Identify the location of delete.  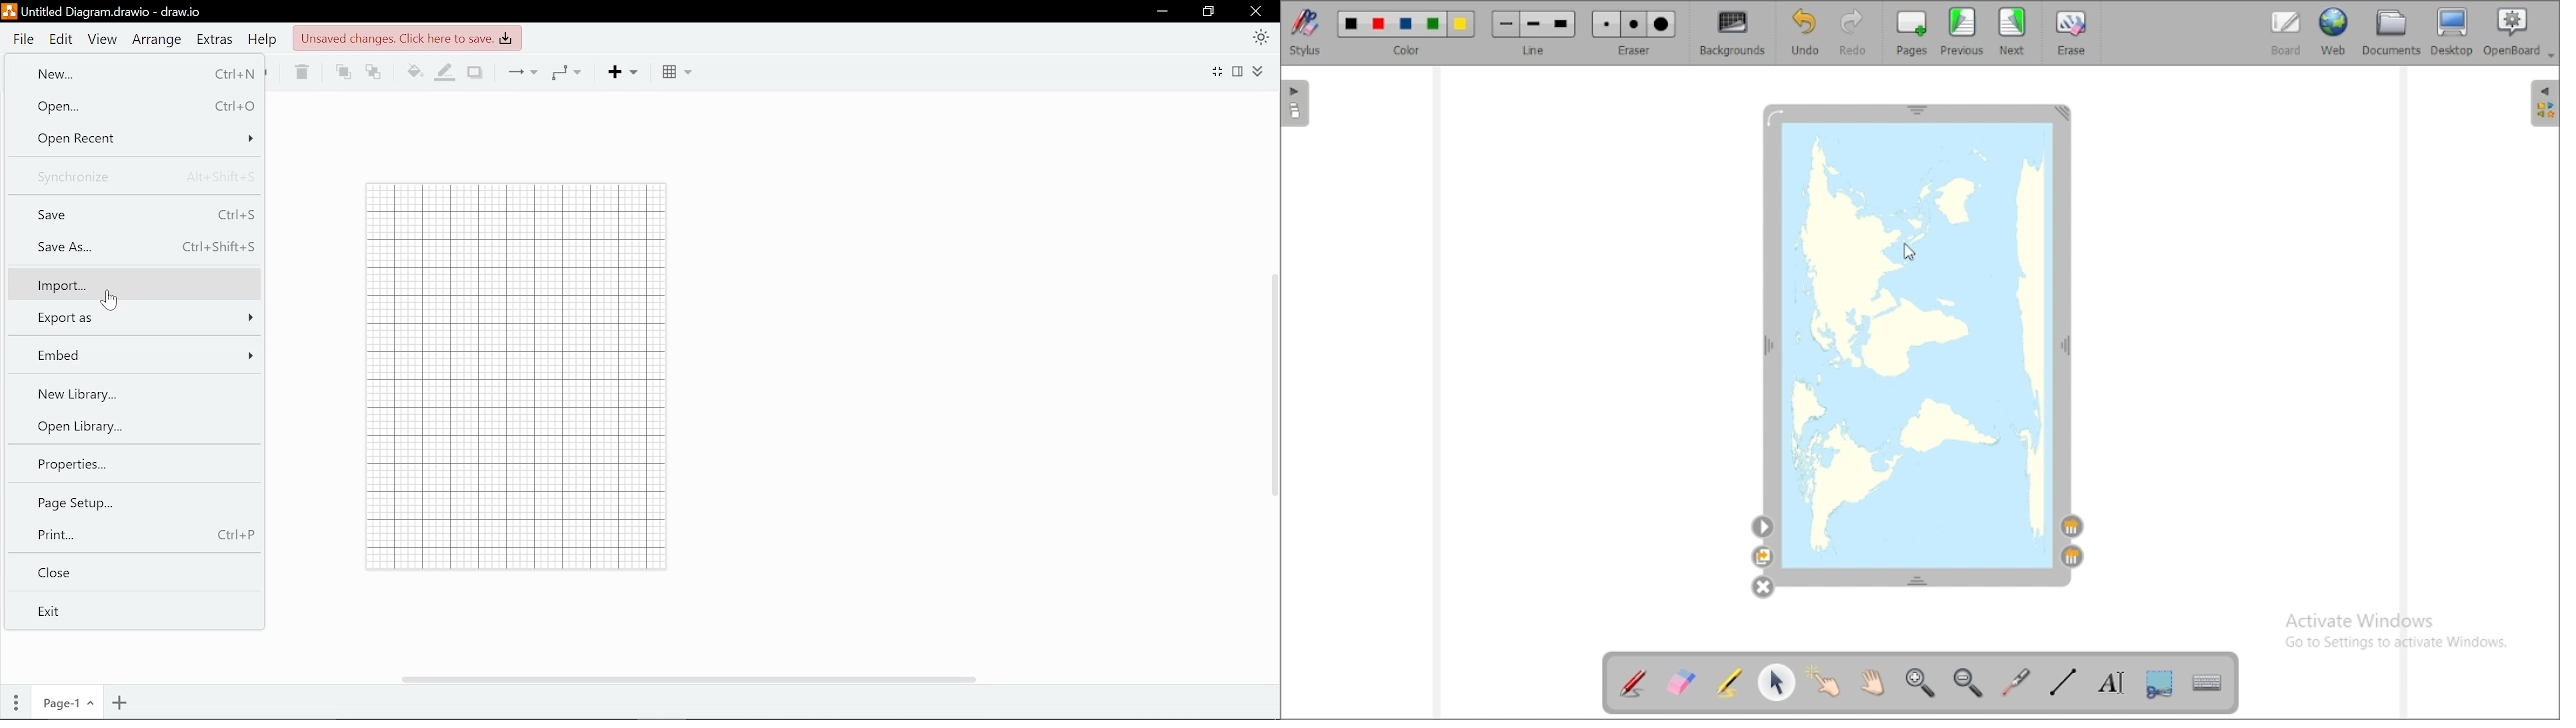
(300, 72).